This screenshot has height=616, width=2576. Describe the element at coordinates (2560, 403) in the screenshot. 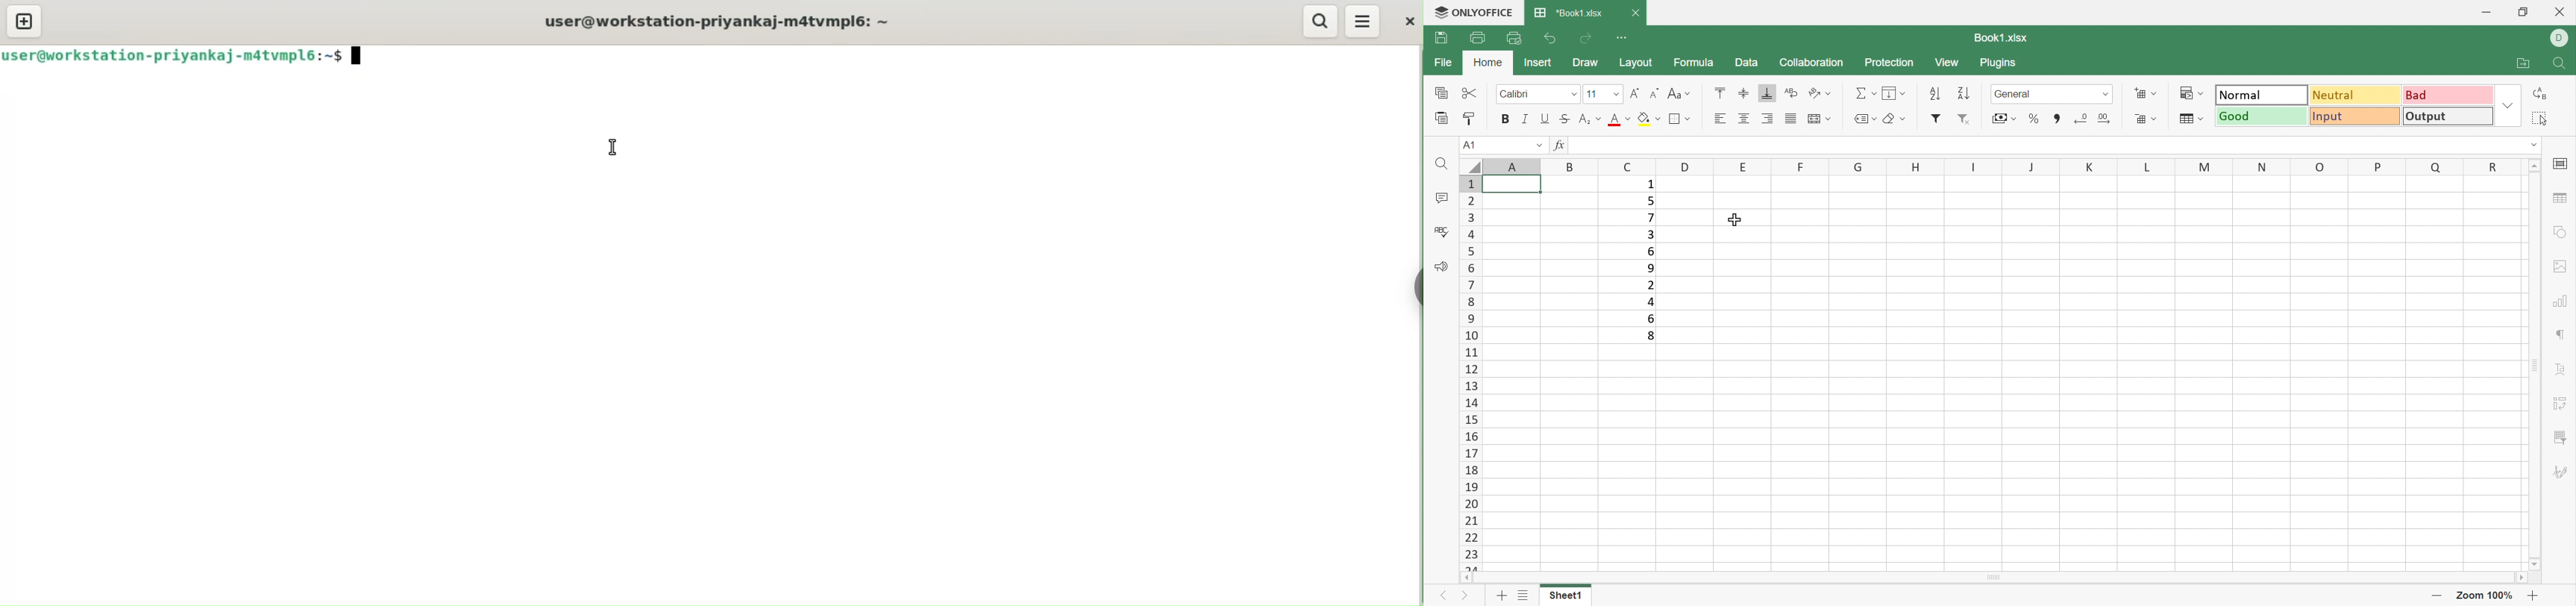

I see `Pivot Table settings` at that location.